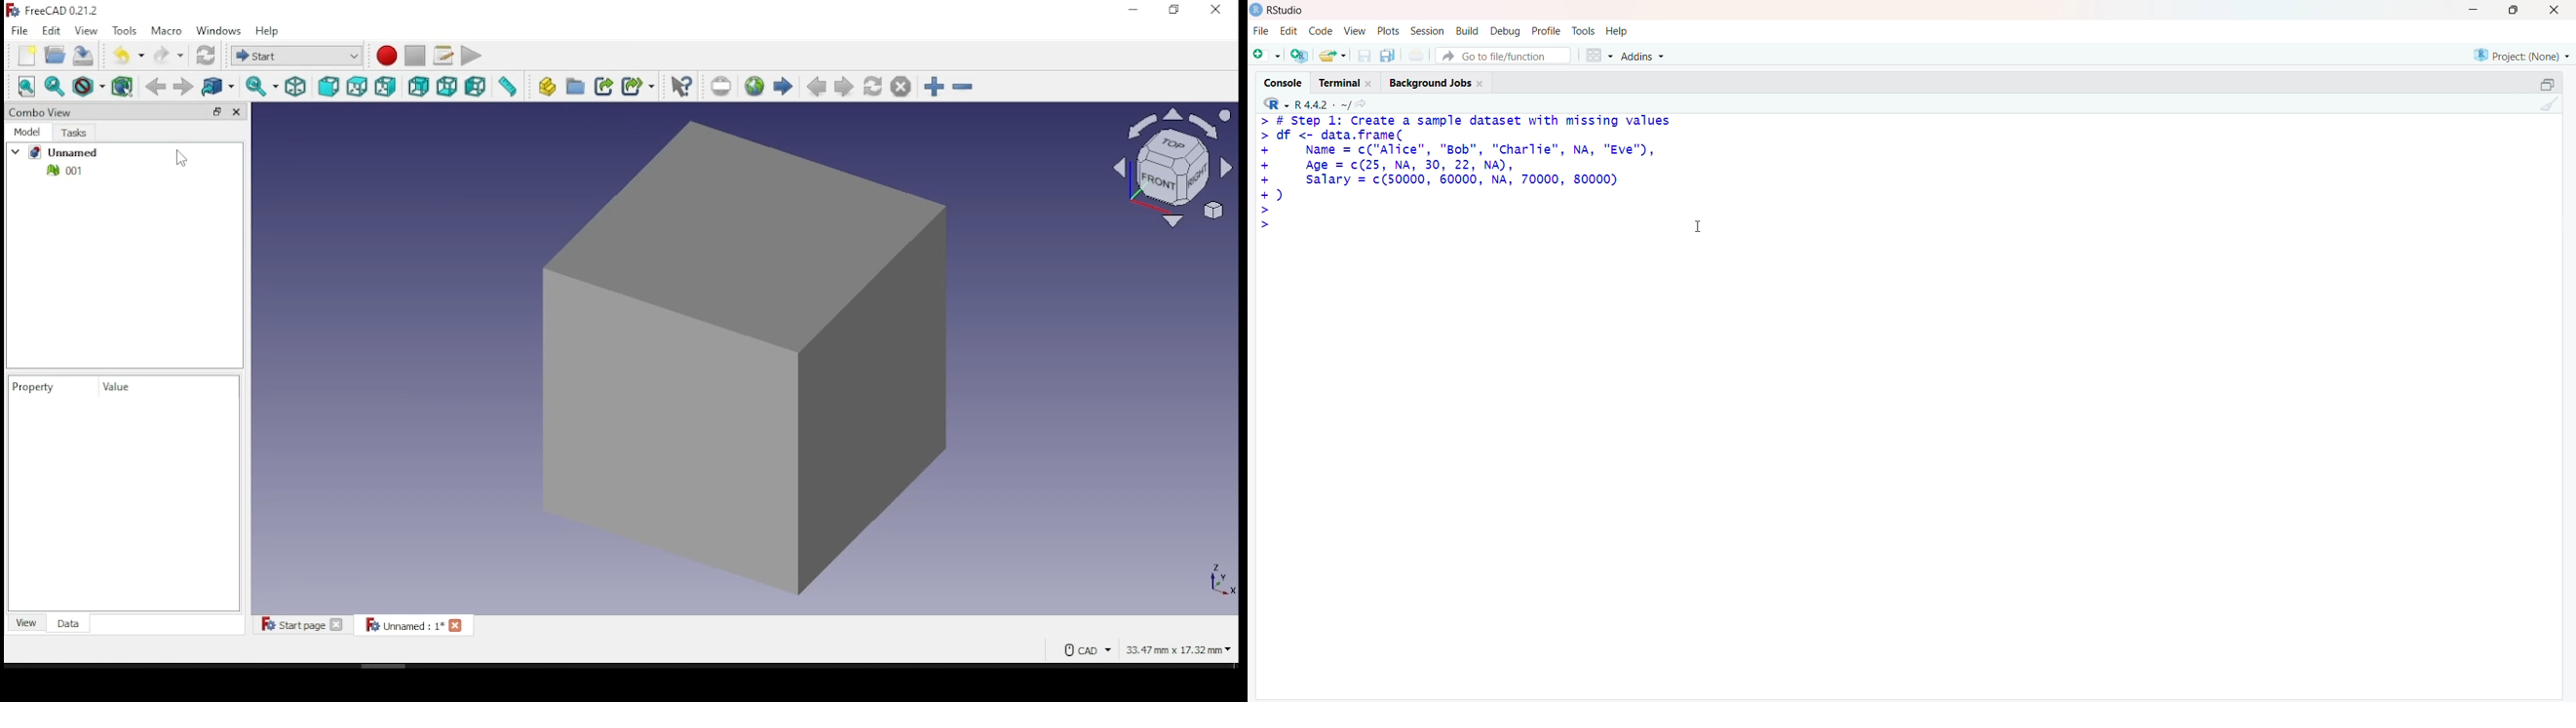 The image size is (2576, 728). Describe the element at coordinates (1331, 55) in the screenshot. I see `Open an existing file (Ctrl + O)` at that location.